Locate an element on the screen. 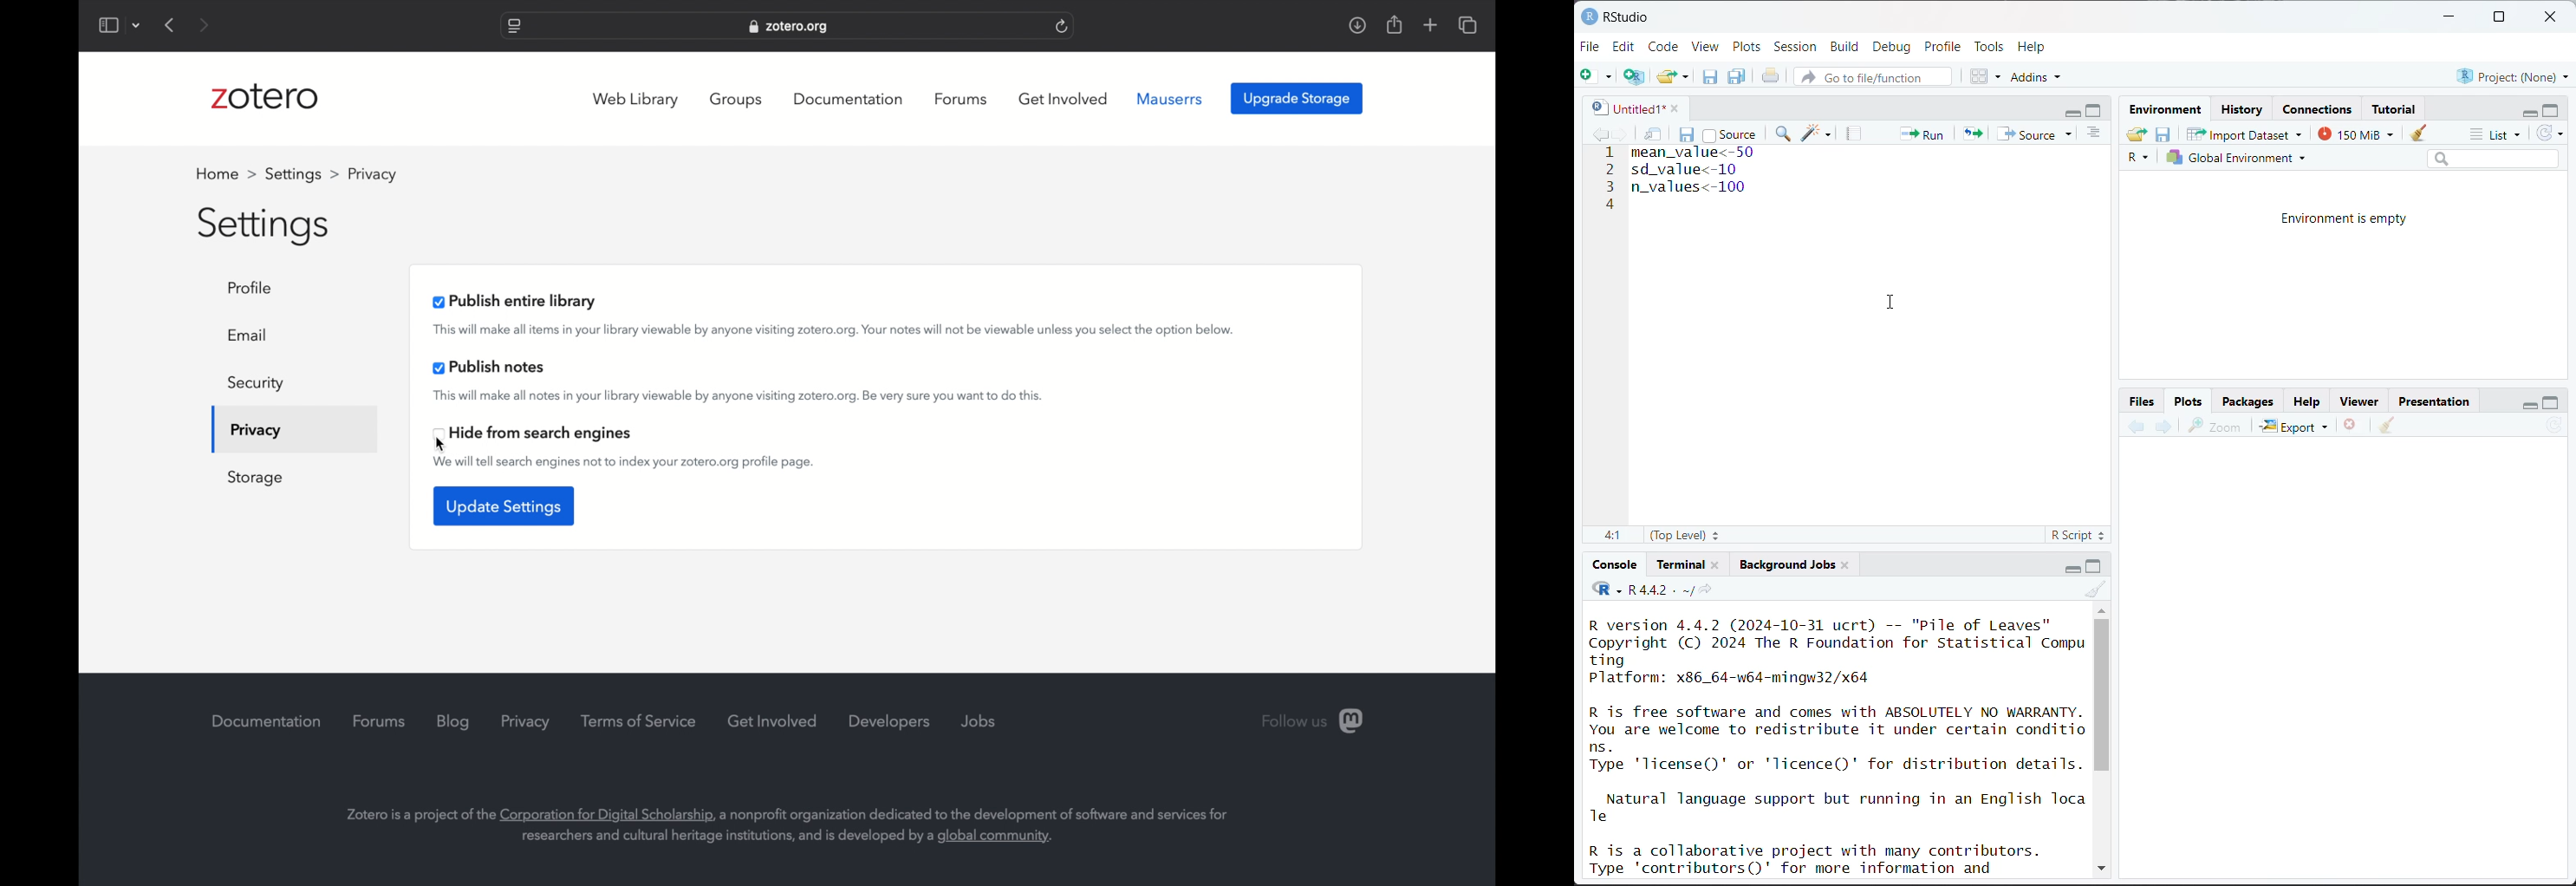 Image resolution: width=2576 pixels, height=896 pixels. save all open documents is located at coordinates (1738, 76).